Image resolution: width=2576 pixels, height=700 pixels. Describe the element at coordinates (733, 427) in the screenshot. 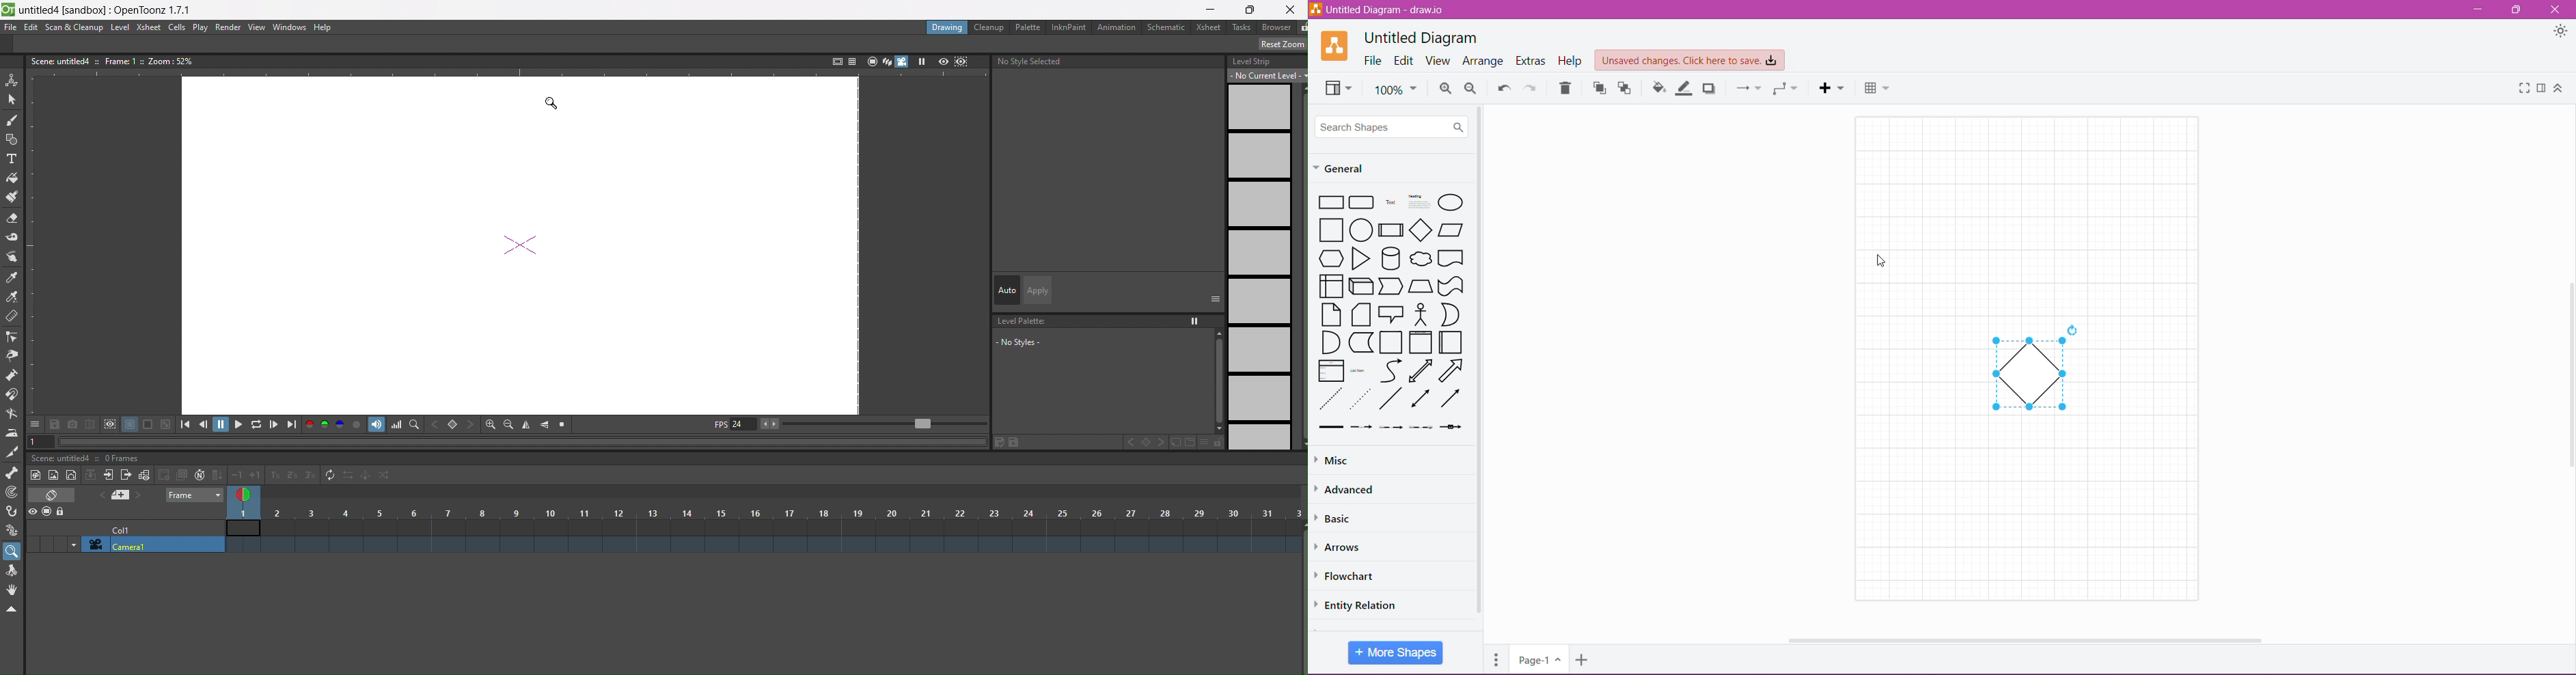

I see `fps display` at that location.